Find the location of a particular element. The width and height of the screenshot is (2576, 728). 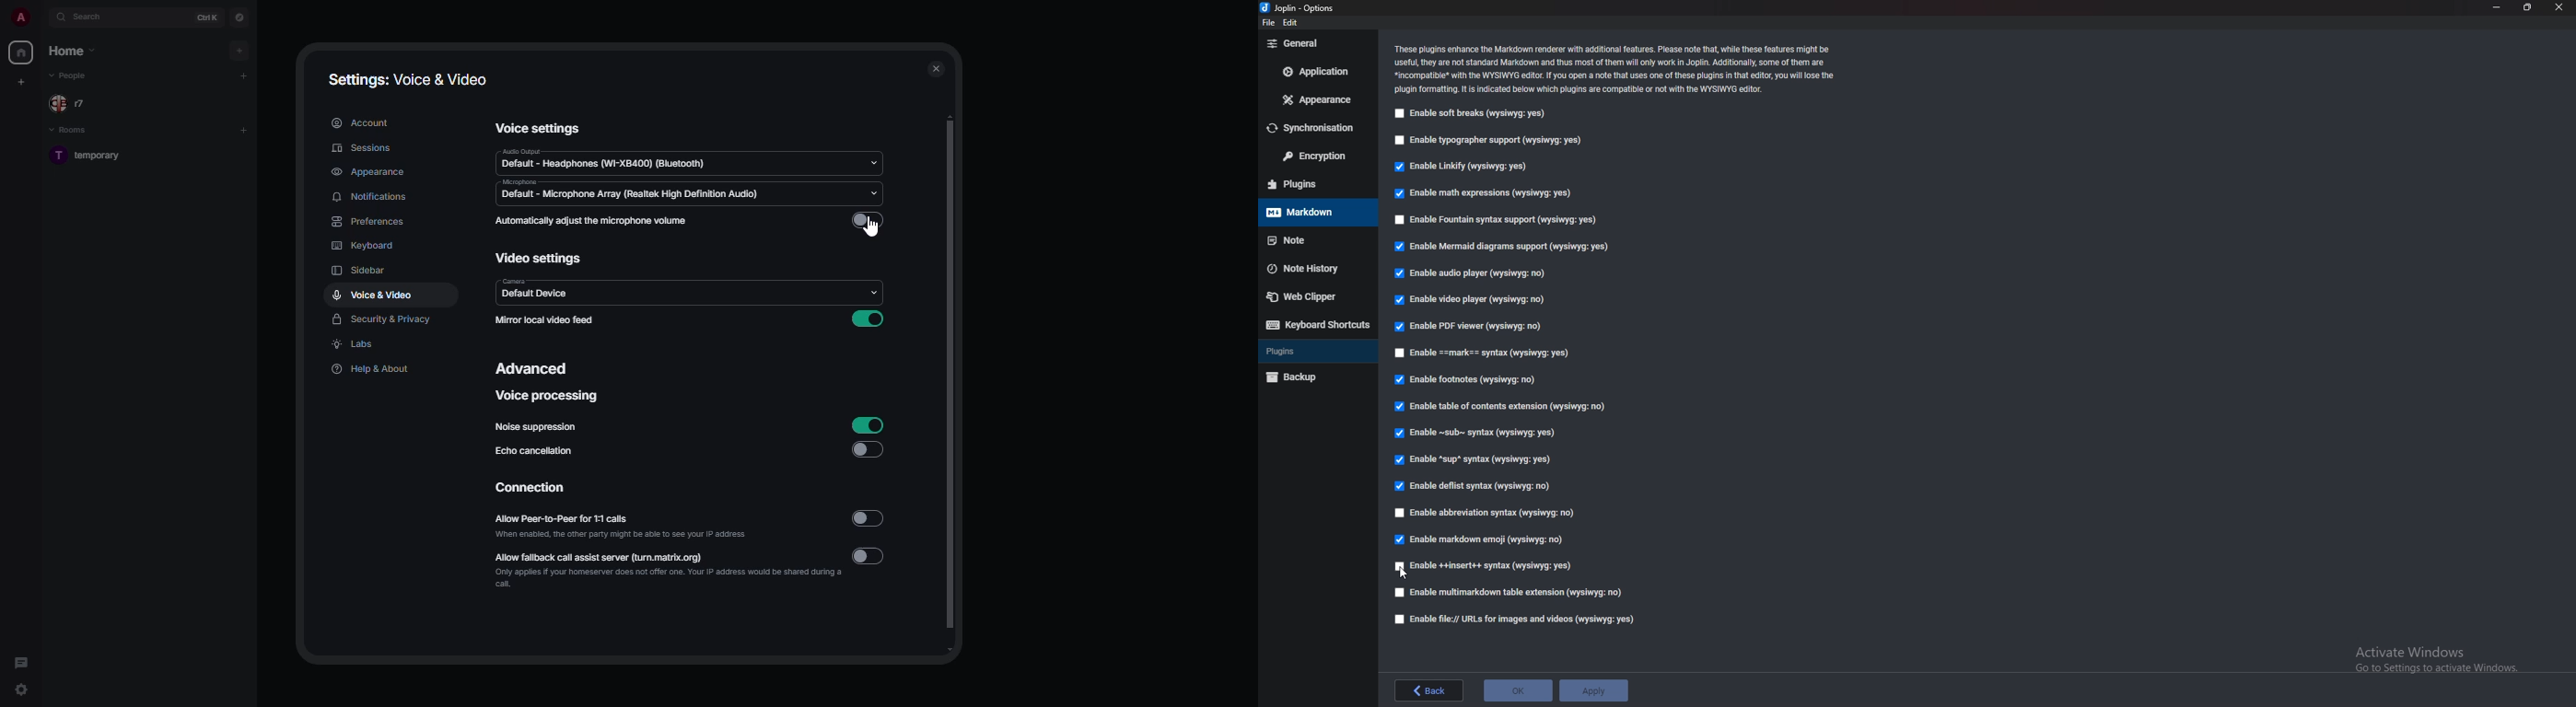

Synchronization is located at coordinates (1312, 129).